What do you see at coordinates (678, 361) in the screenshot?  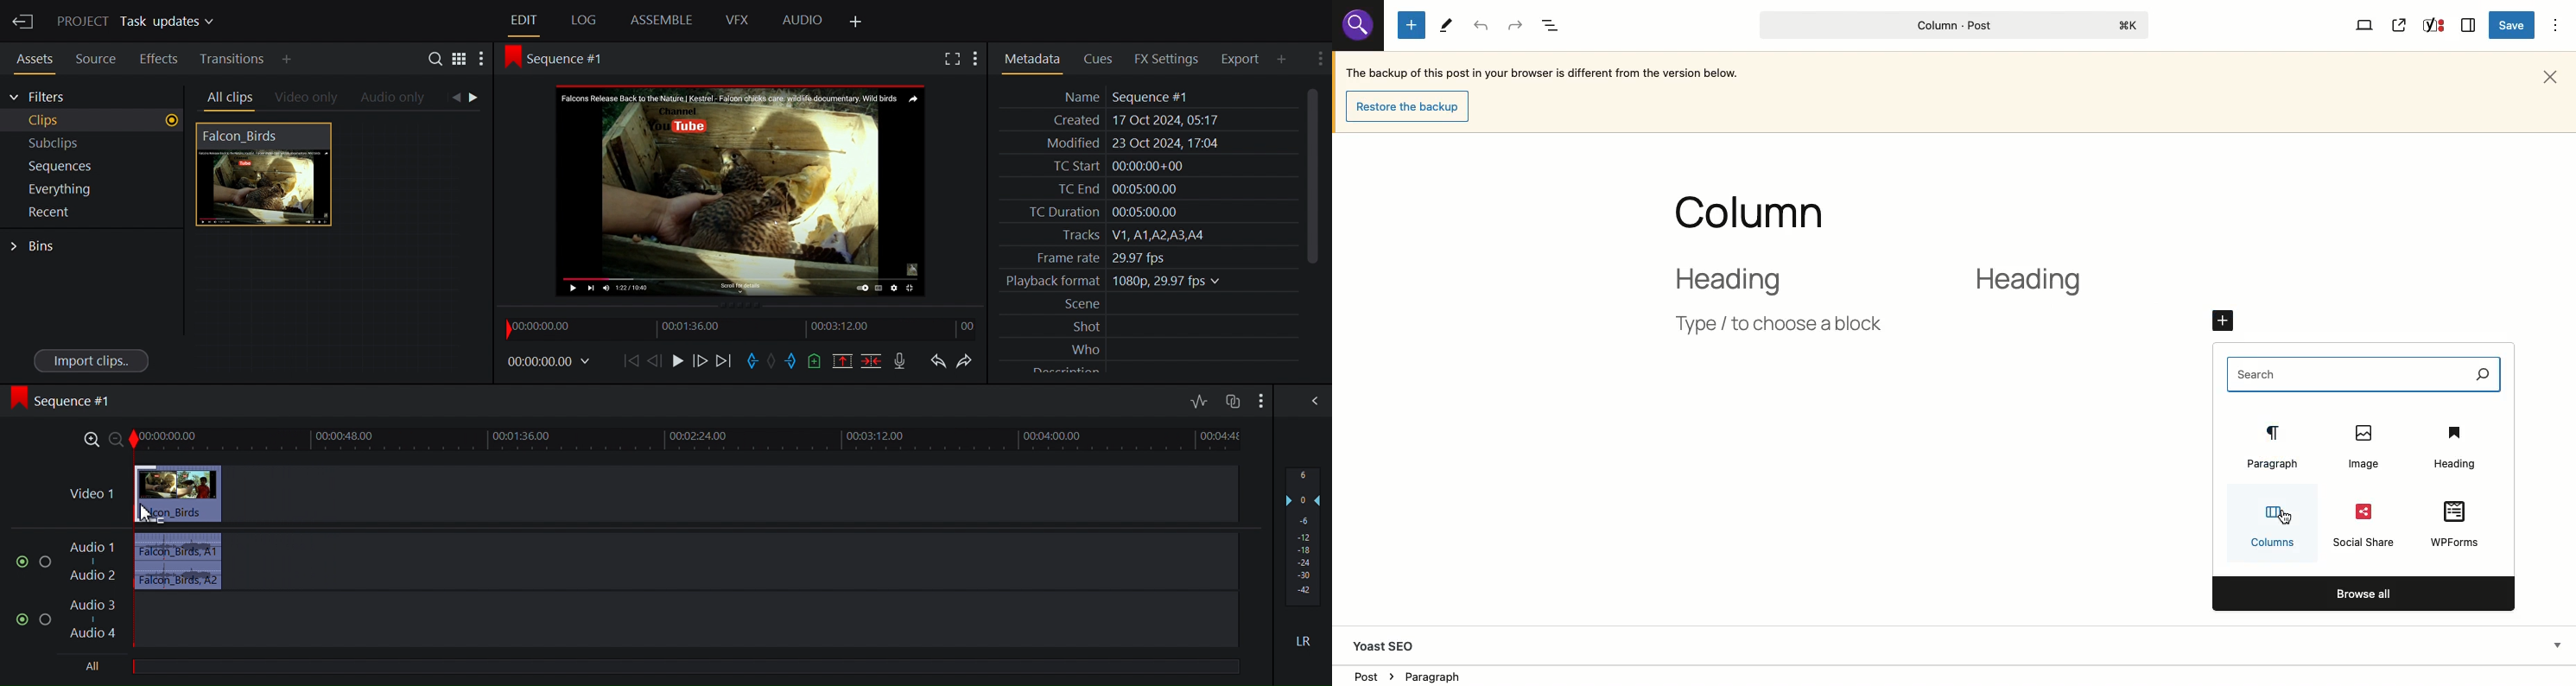 I see `Play` at bounding box center [678, 361].